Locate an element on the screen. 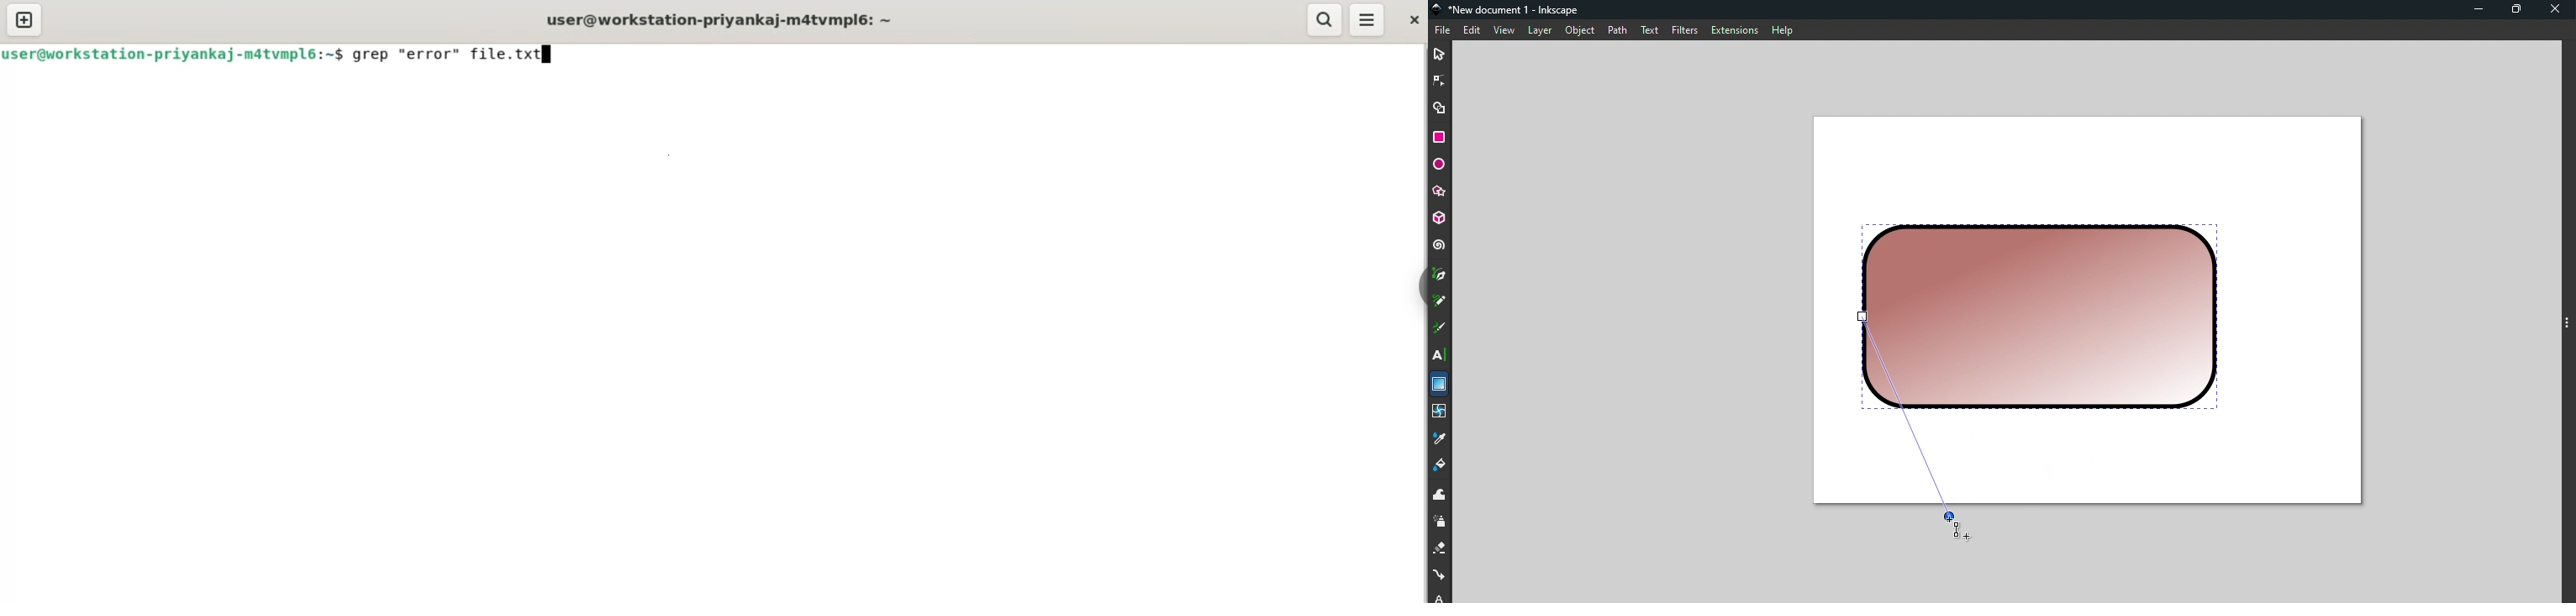 This screenshot has width=2576, height=616. Node tool is located at coordinates (1441, 78).